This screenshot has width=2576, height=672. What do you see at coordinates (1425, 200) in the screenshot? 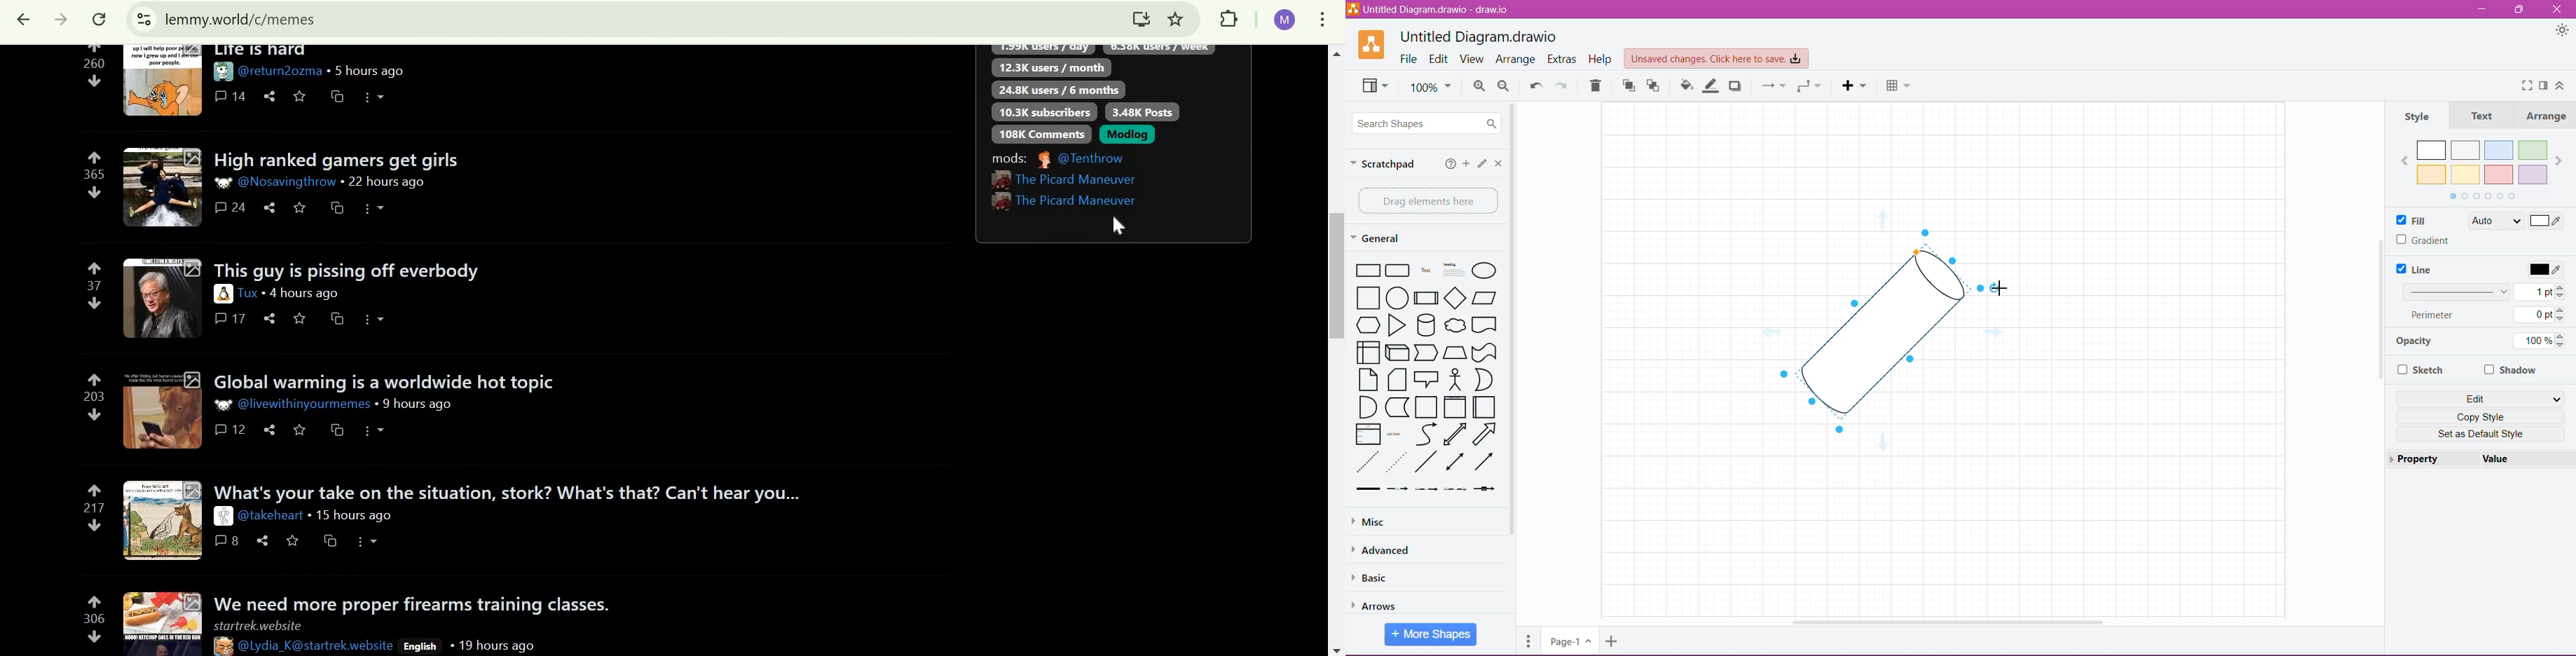
I see `Drag elements here` at bounding box center [1425, 200].